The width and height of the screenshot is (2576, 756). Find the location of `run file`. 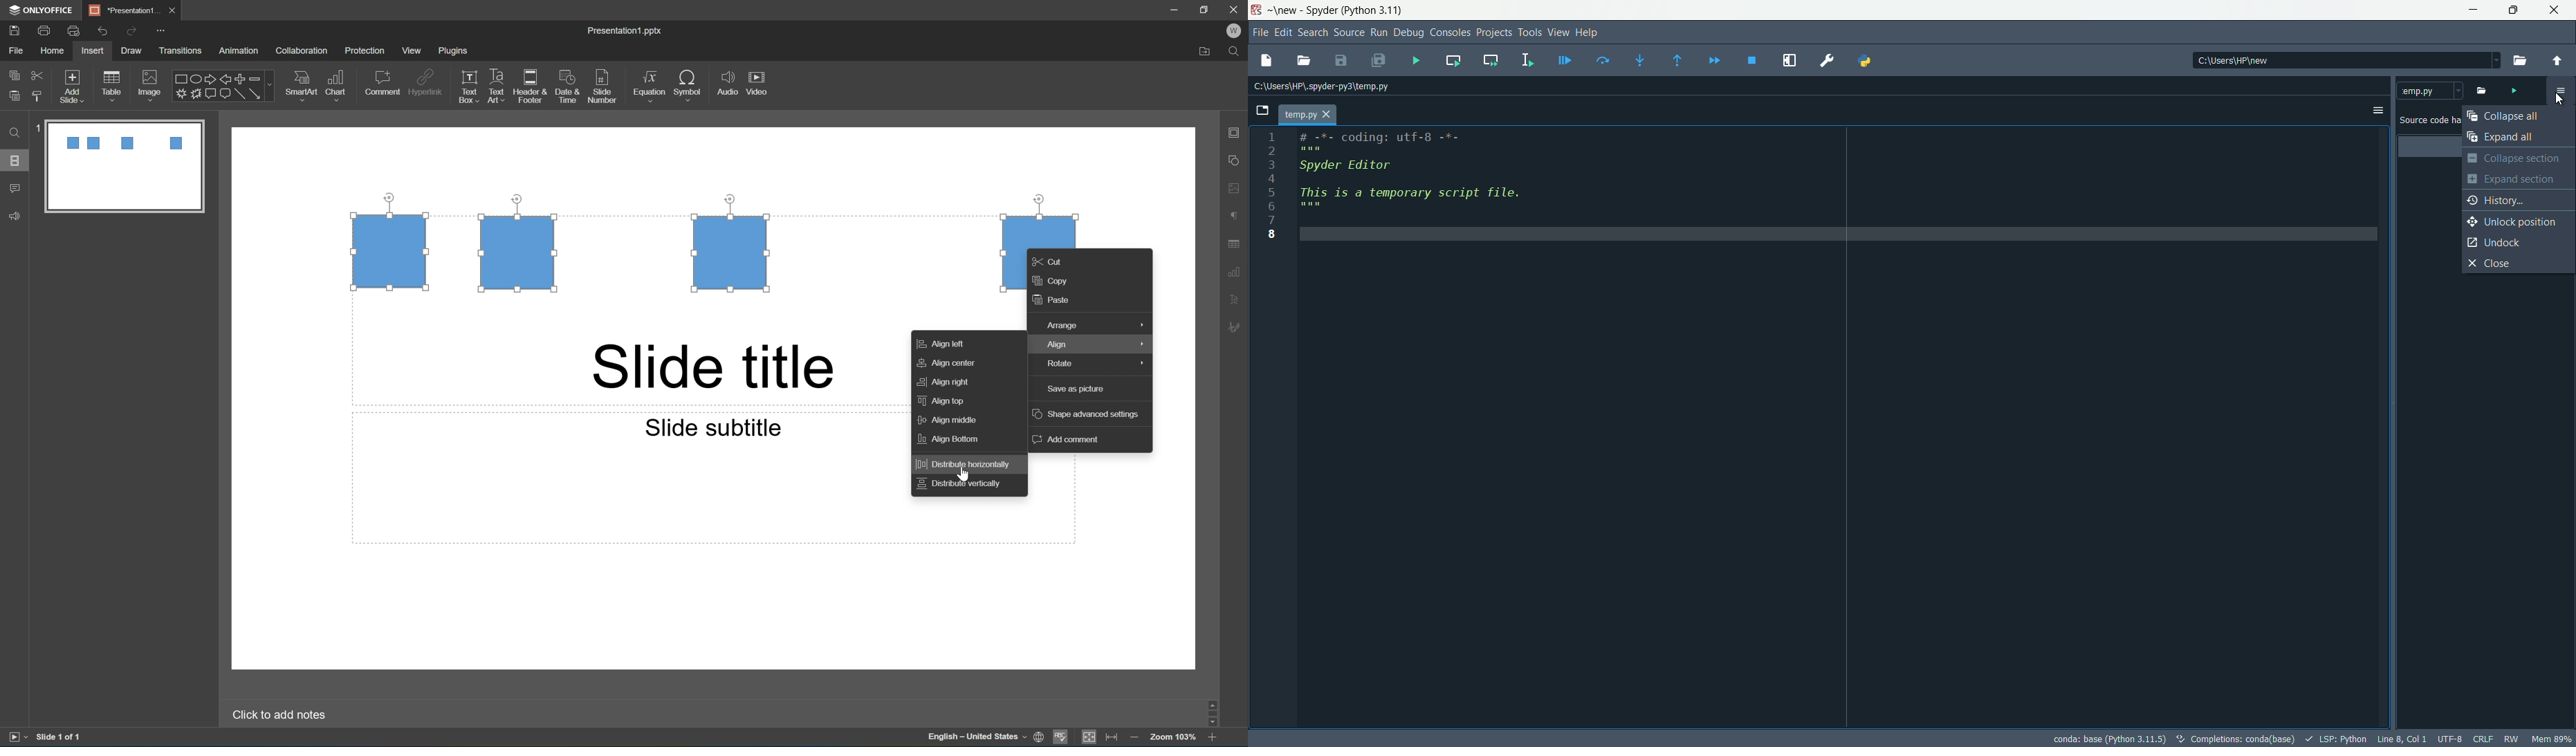

run file is located at coordinates (1415, 60).